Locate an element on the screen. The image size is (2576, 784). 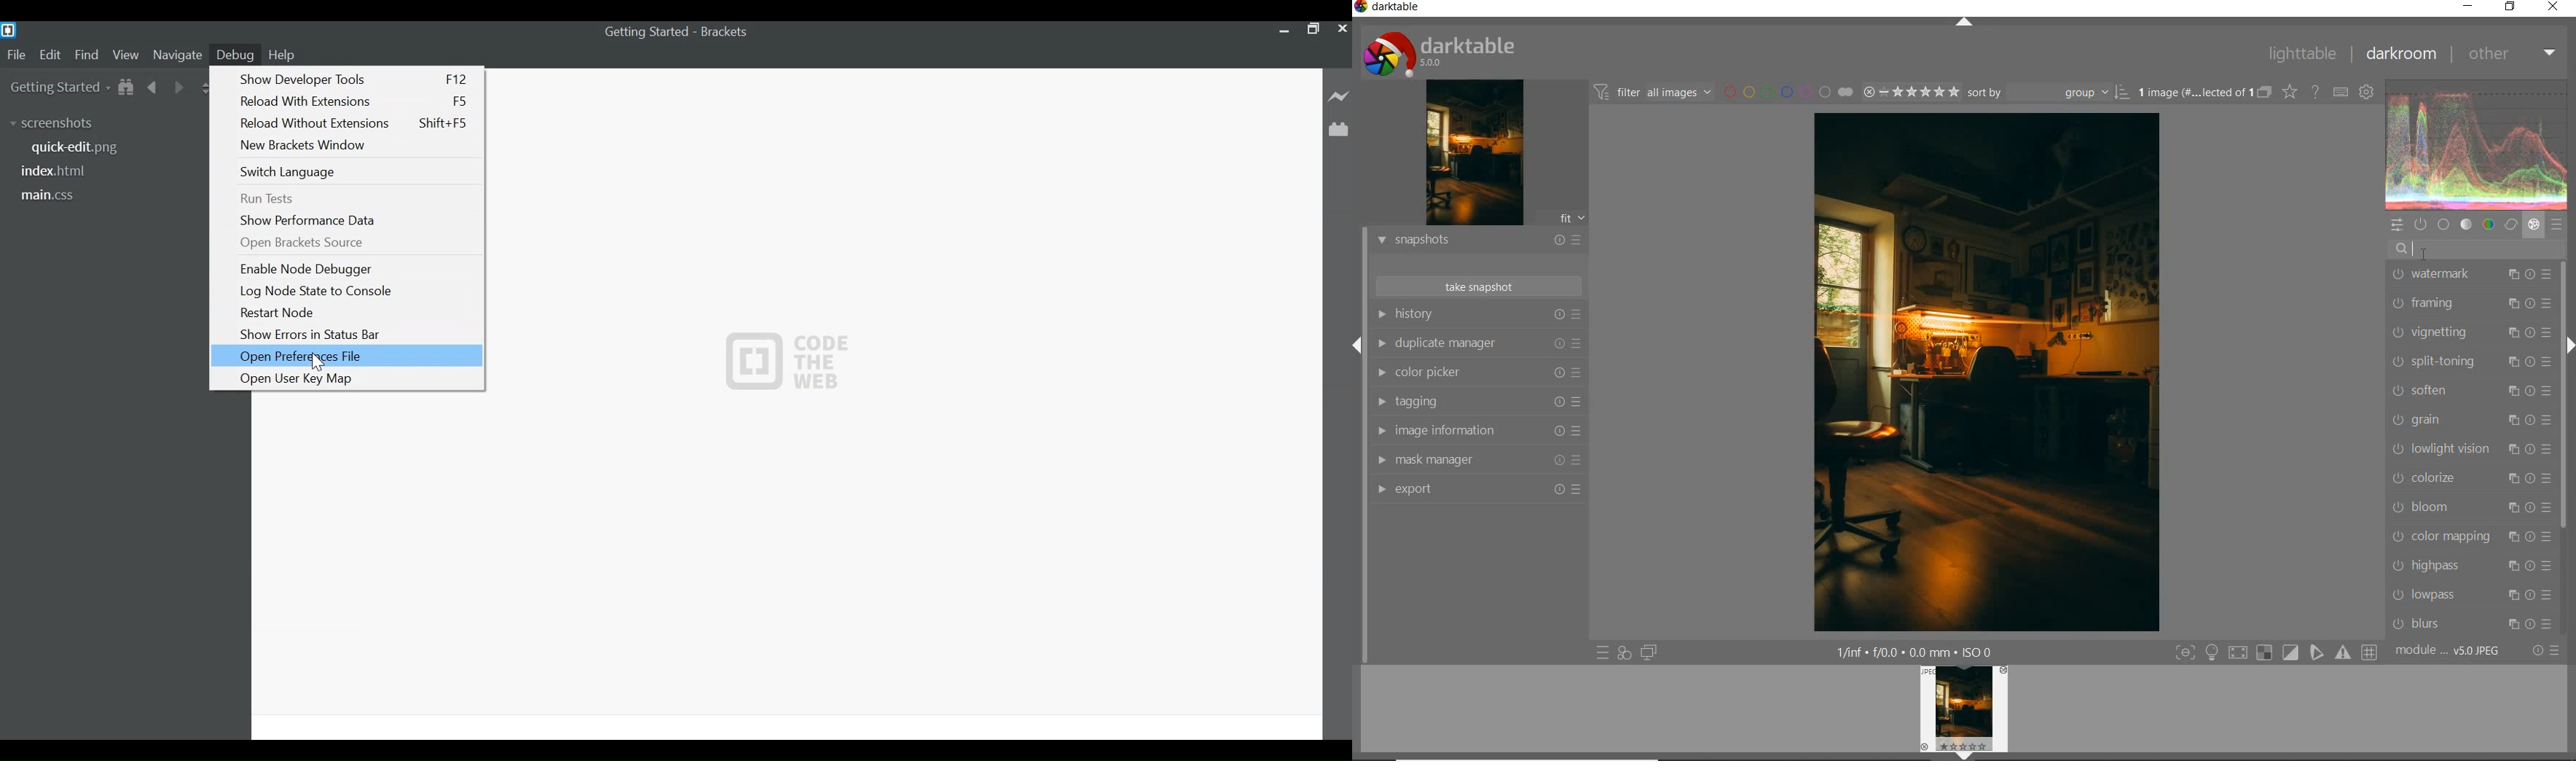
View is located at coordinates (126, 56).